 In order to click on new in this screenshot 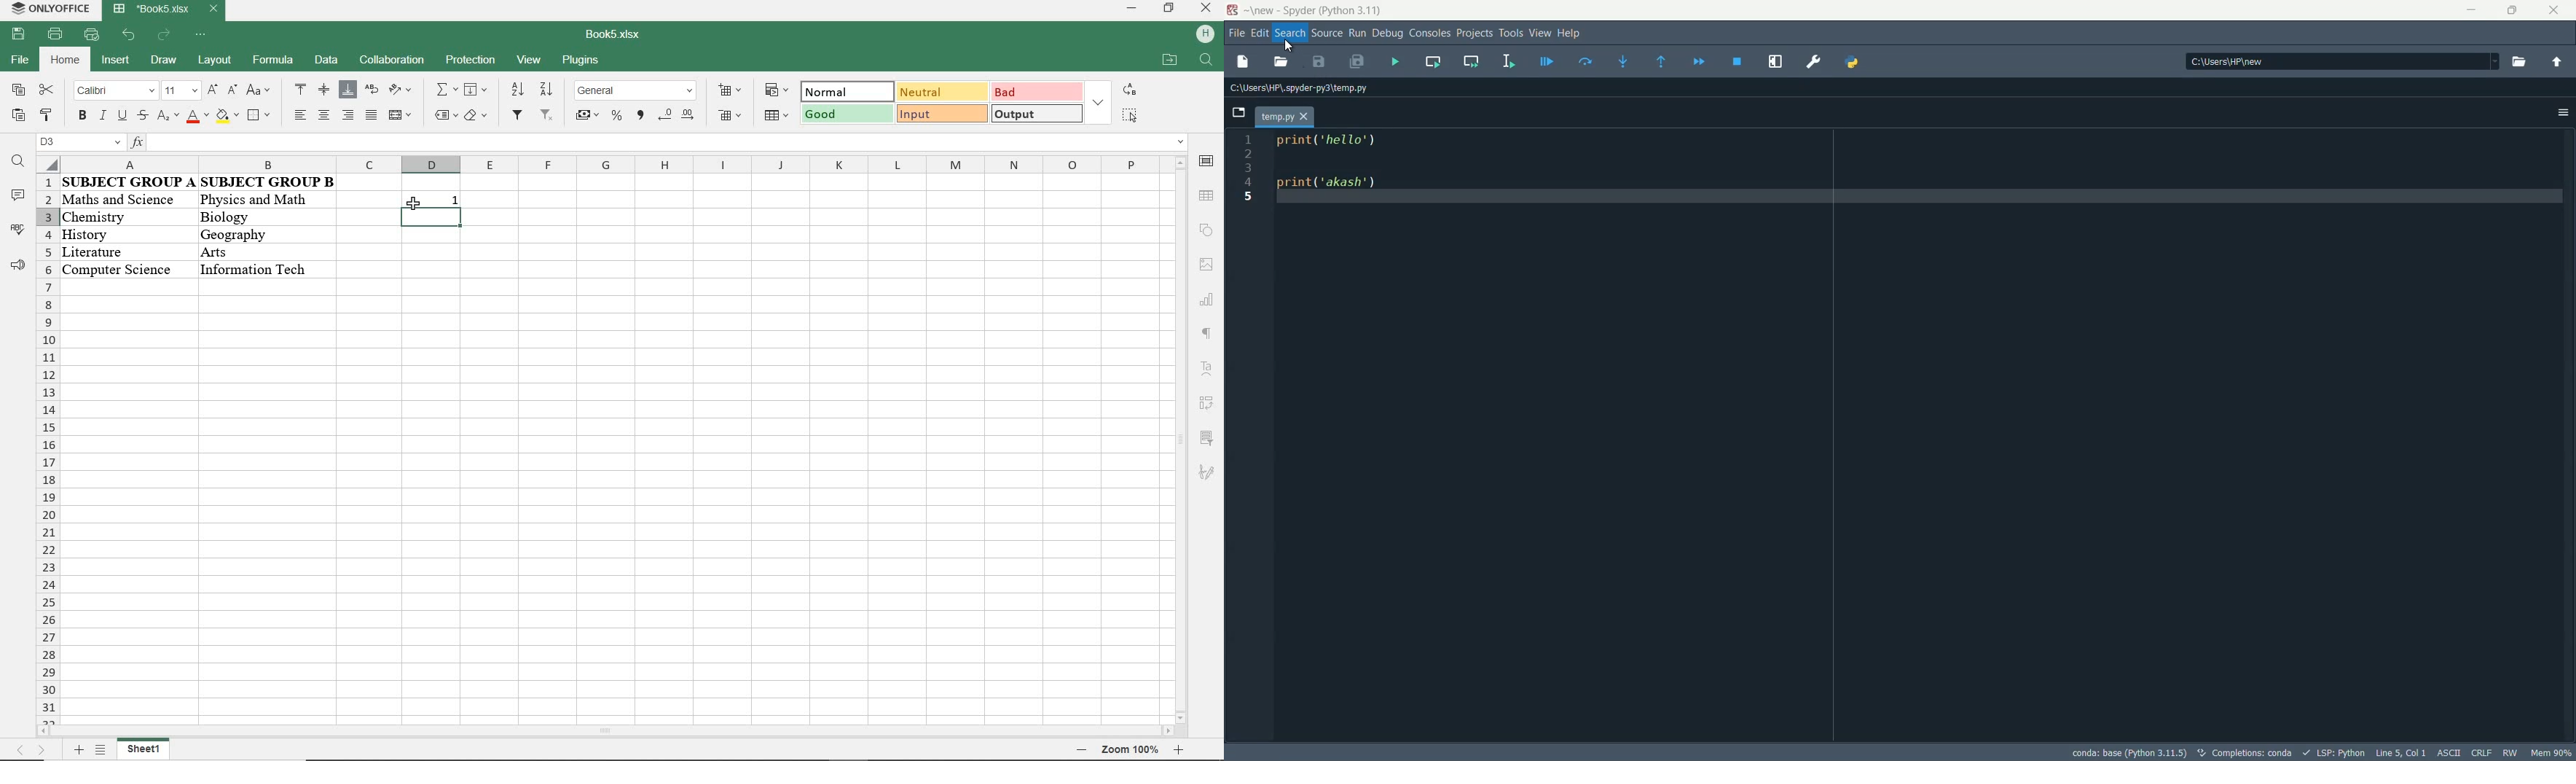, I will do `click(1264, 11)`.